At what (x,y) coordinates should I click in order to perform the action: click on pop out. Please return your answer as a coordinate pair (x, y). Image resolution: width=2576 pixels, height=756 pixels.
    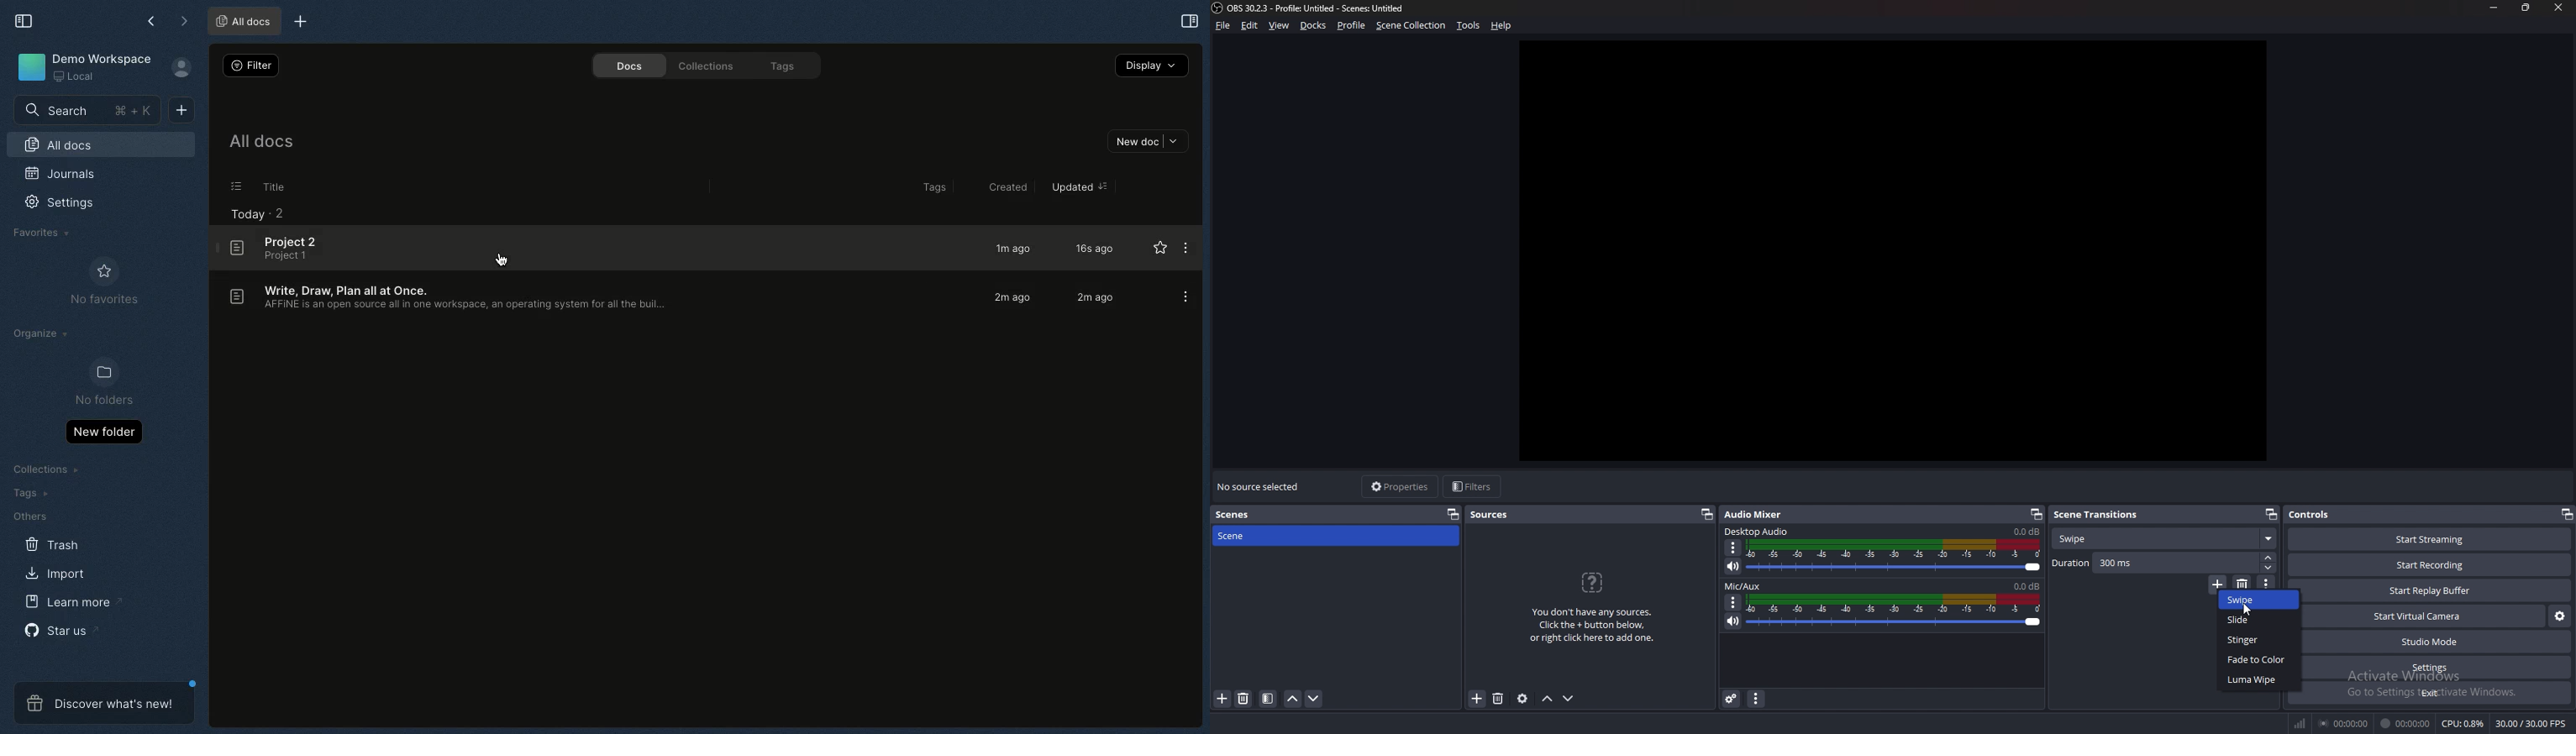
    Looking at the image, I should click on (2037, 515).